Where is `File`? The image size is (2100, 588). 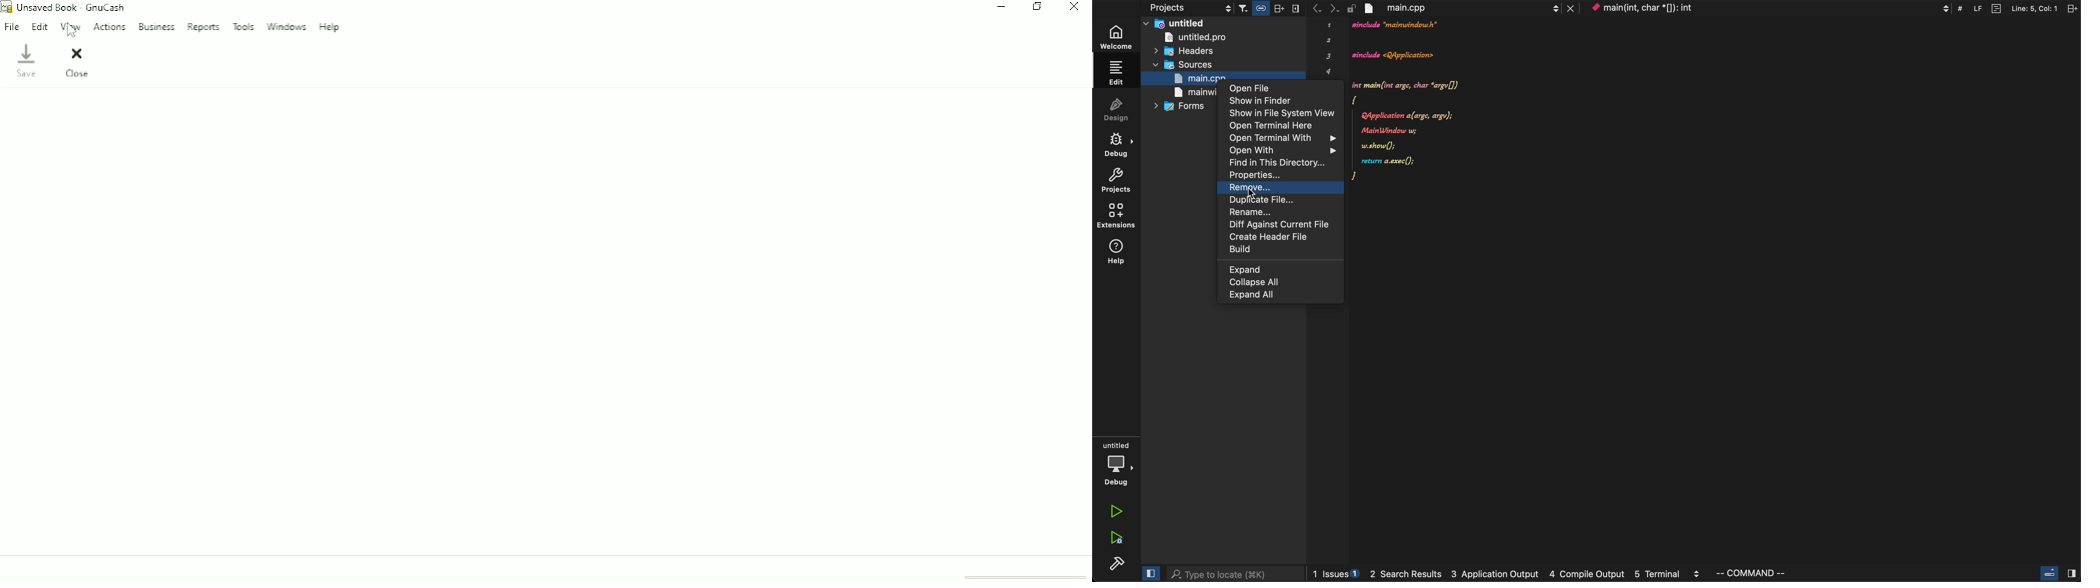
File is located at coordinates (12, 26).